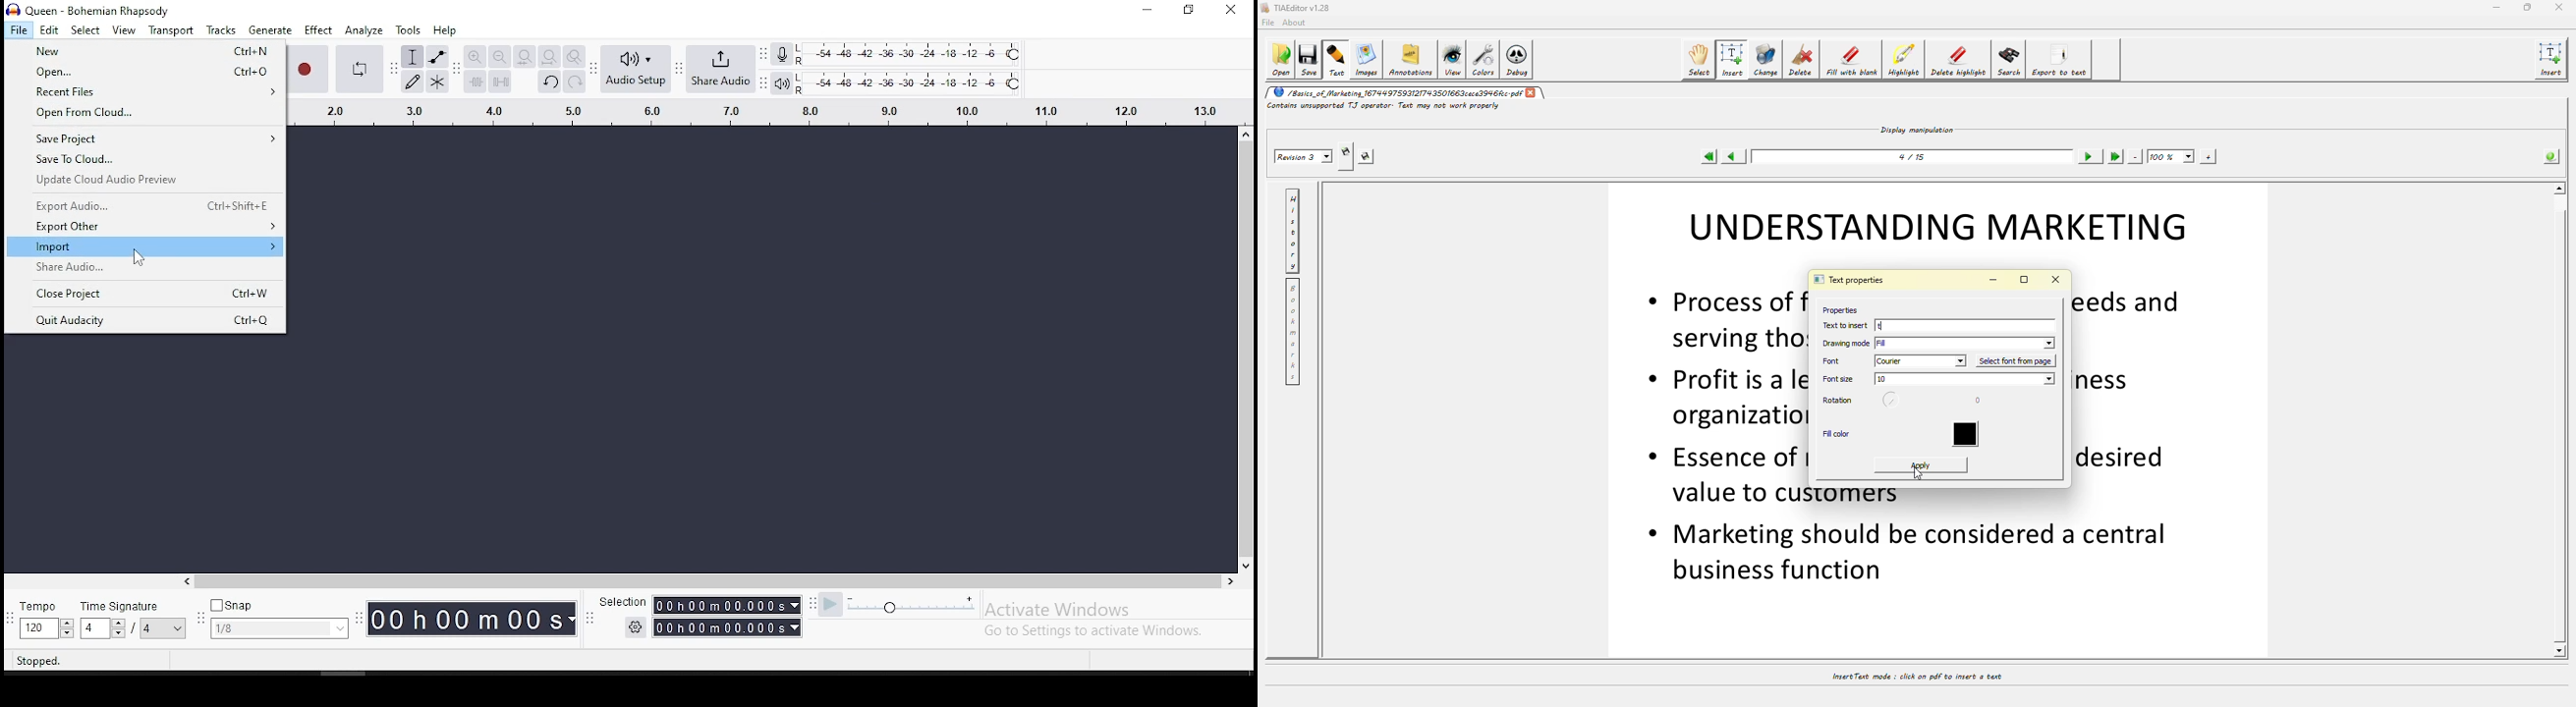 The height and width of the screenshot is (728, 2576). Describe the element at coordinates (832, 605) in the screenshot. I see `play at speed` at that location.